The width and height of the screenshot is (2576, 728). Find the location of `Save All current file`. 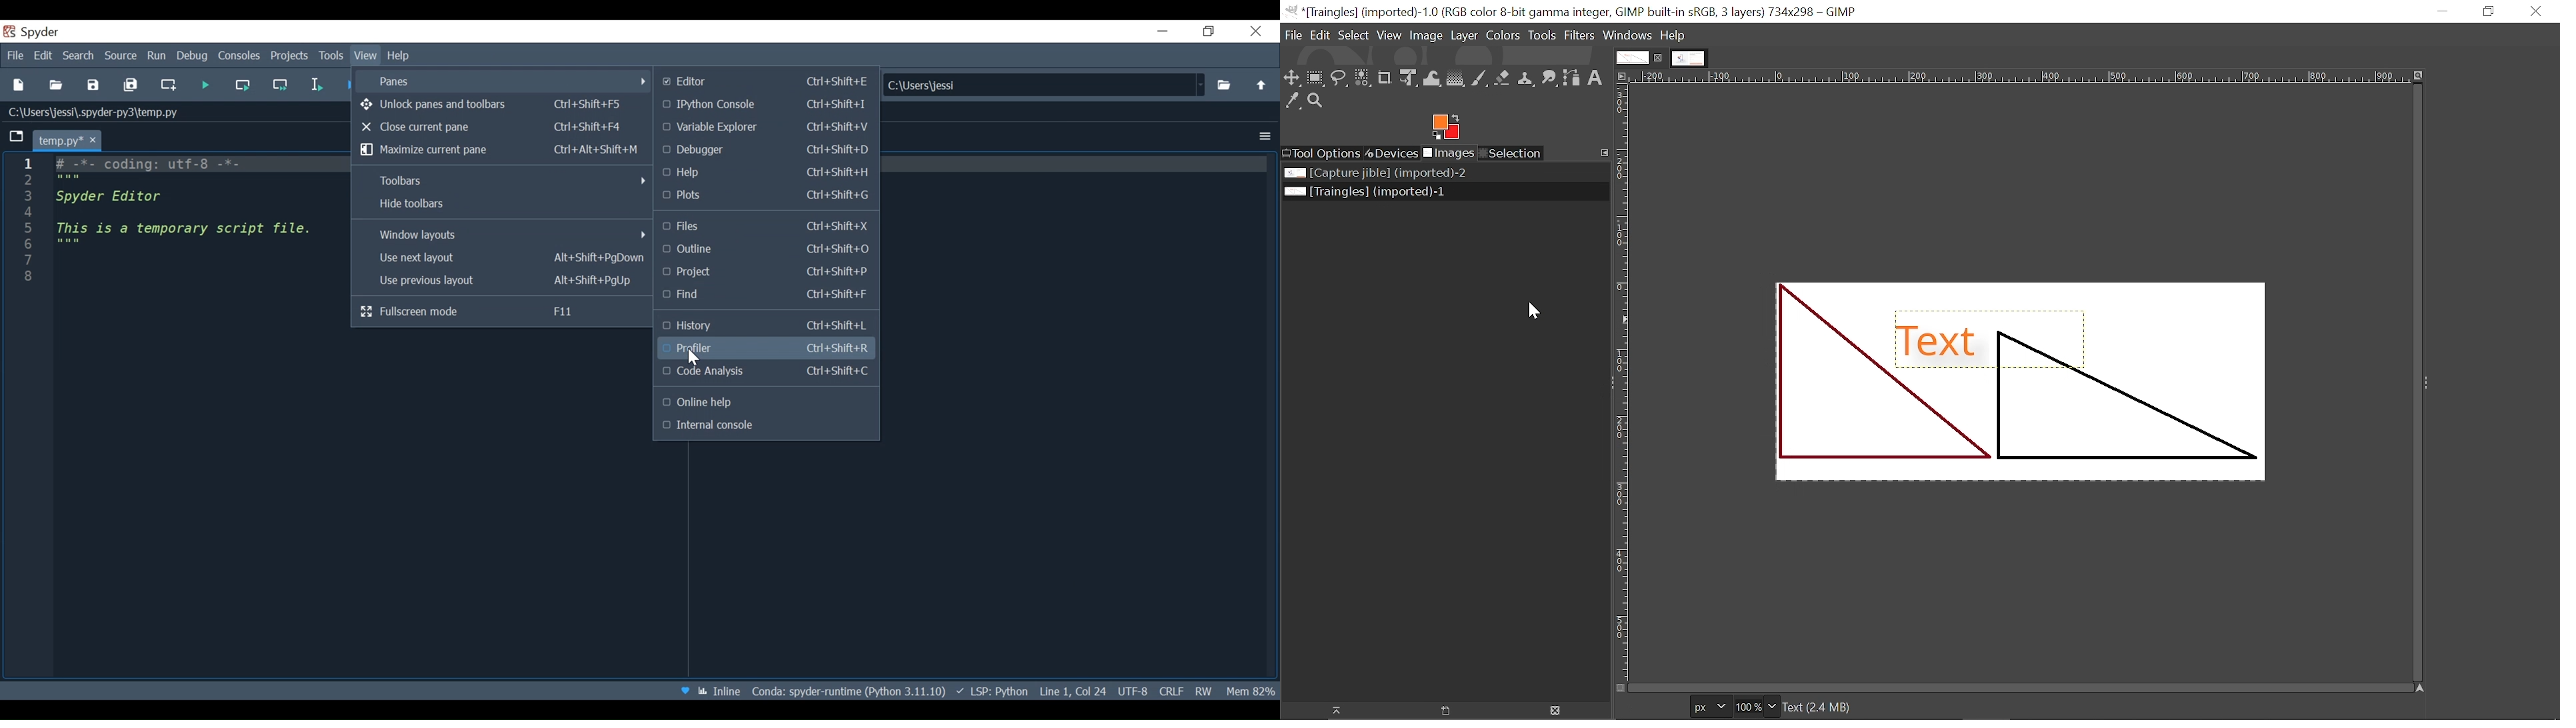

Save All current file is located at coordinates (130, 87).